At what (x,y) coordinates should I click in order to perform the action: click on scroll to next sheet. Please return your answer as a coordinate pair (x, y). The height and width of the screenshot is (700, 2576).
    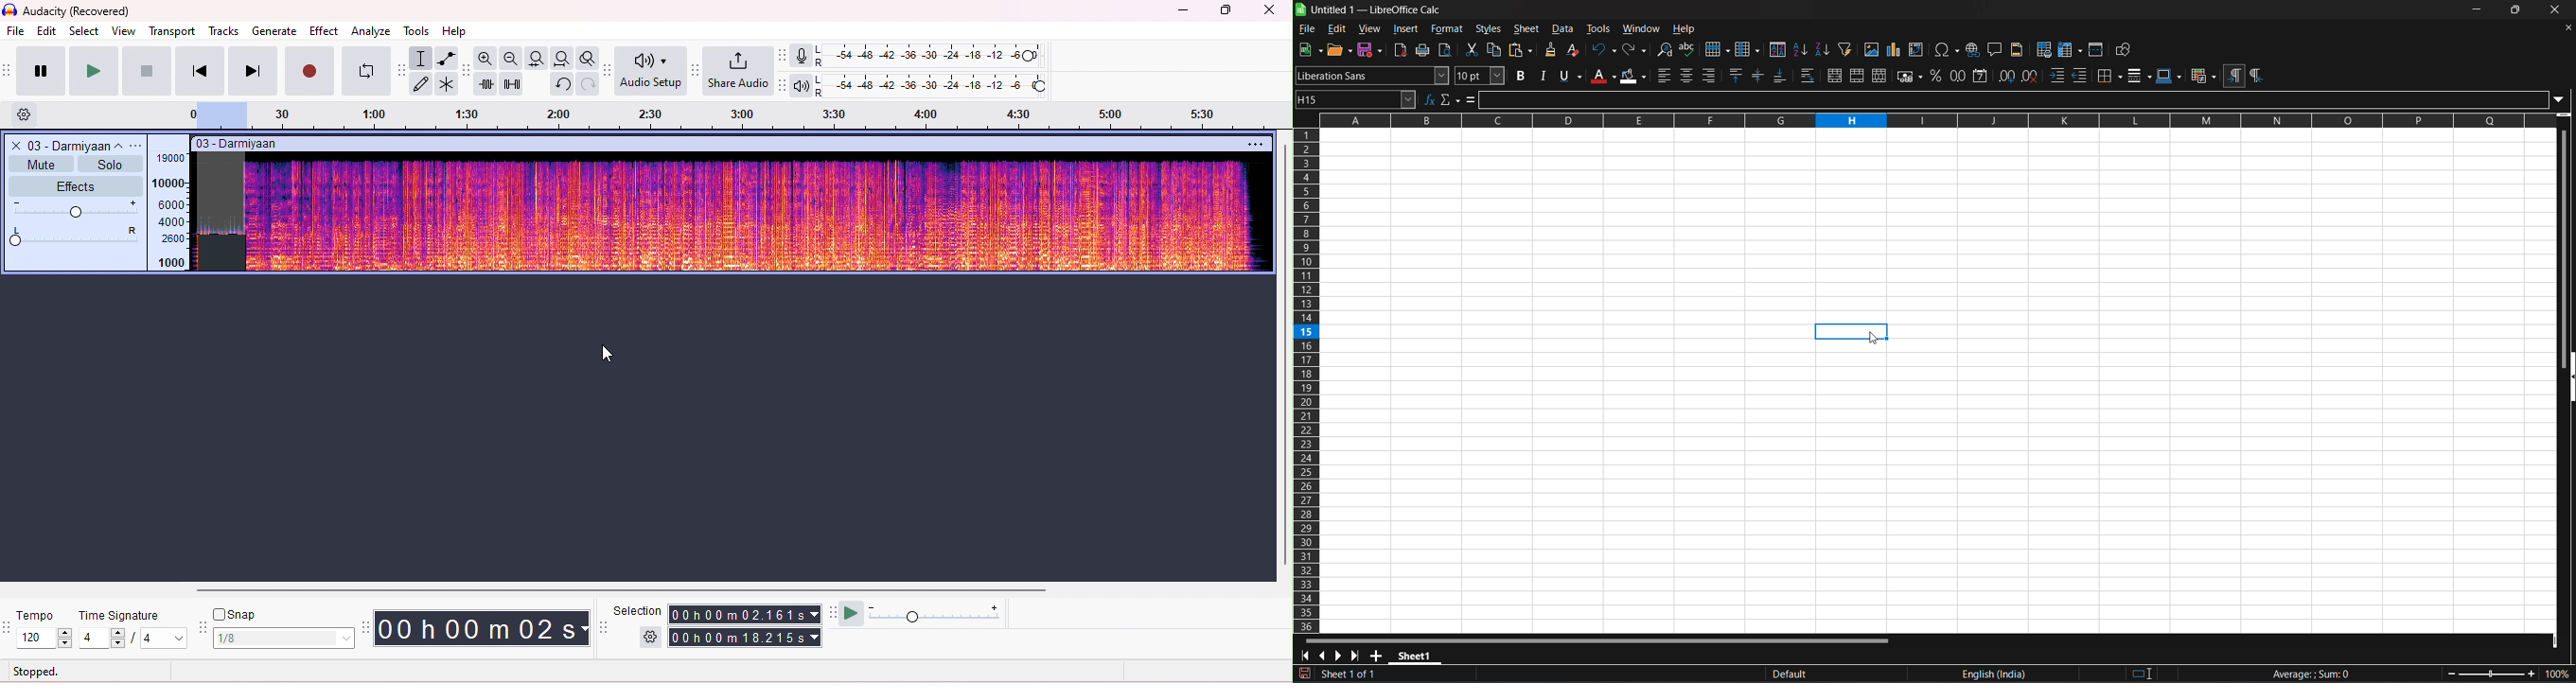
    Looking at the image, I should click on (1341, 655).